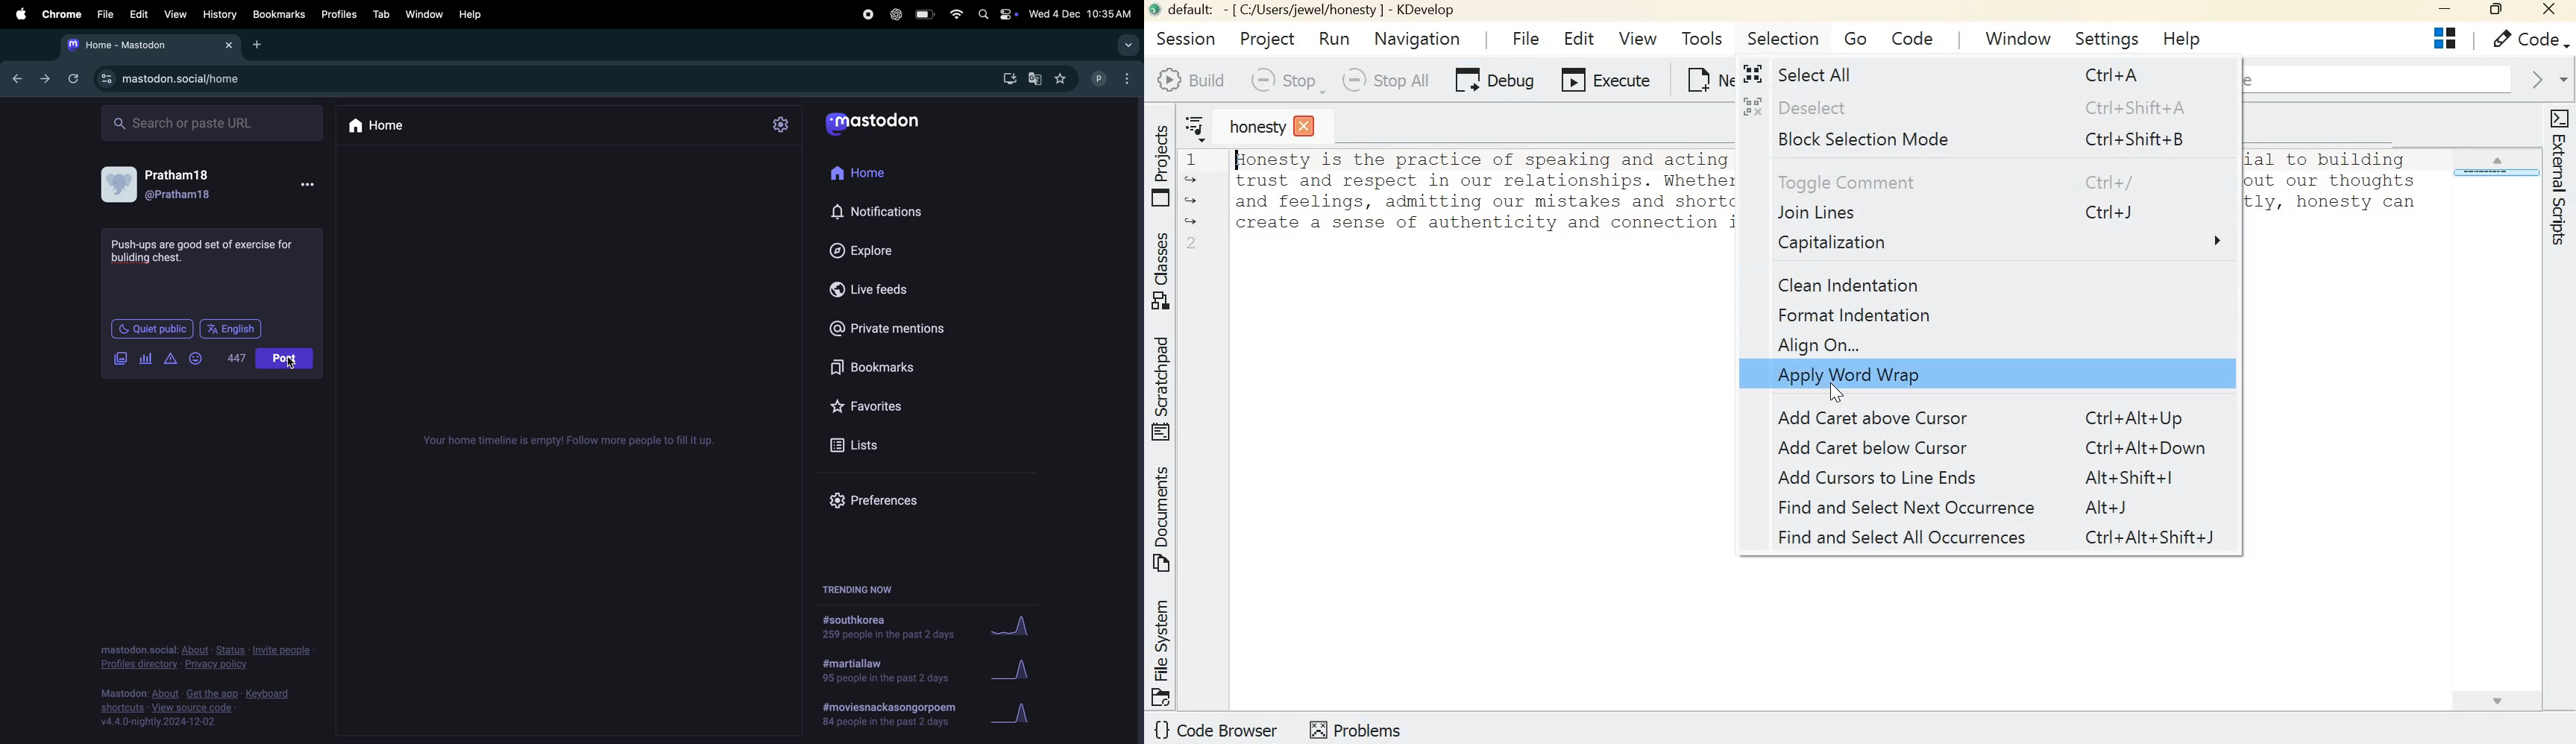 This screenshot has width=2576, height=756. I want to click on Explore, so click(859, 249).